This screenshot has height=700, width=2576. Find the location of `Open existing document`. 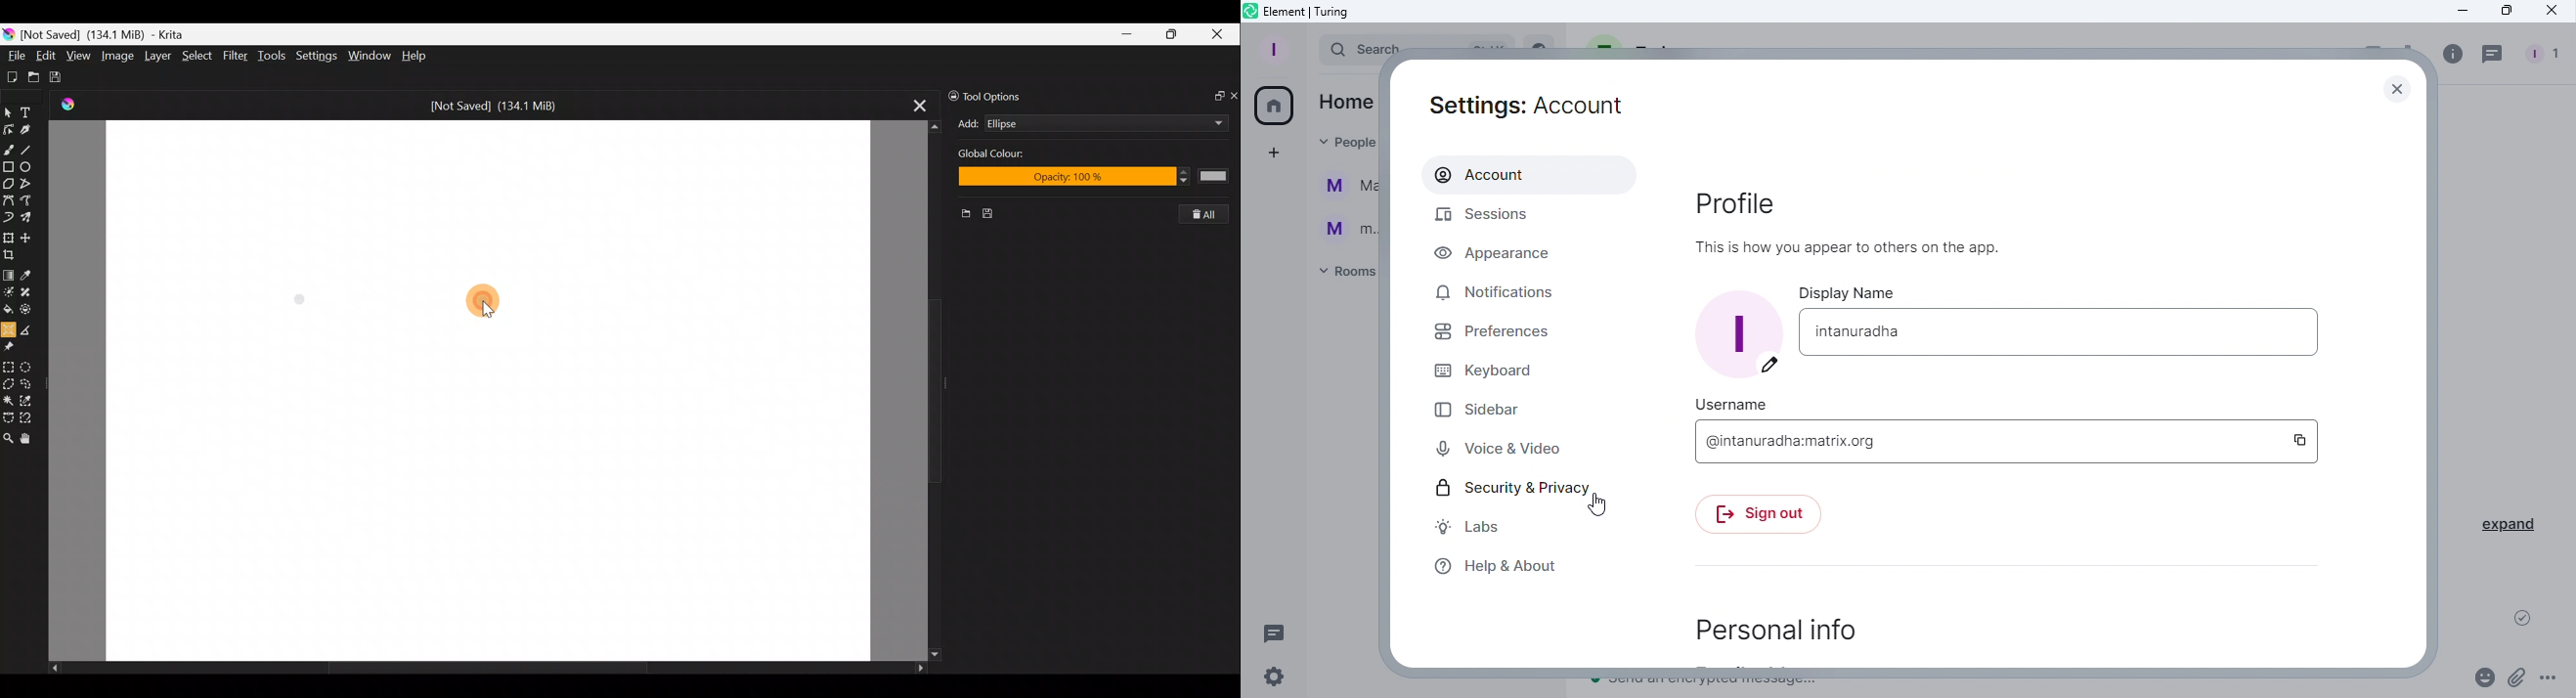

Open existing document is located at coordinates (32, 76).